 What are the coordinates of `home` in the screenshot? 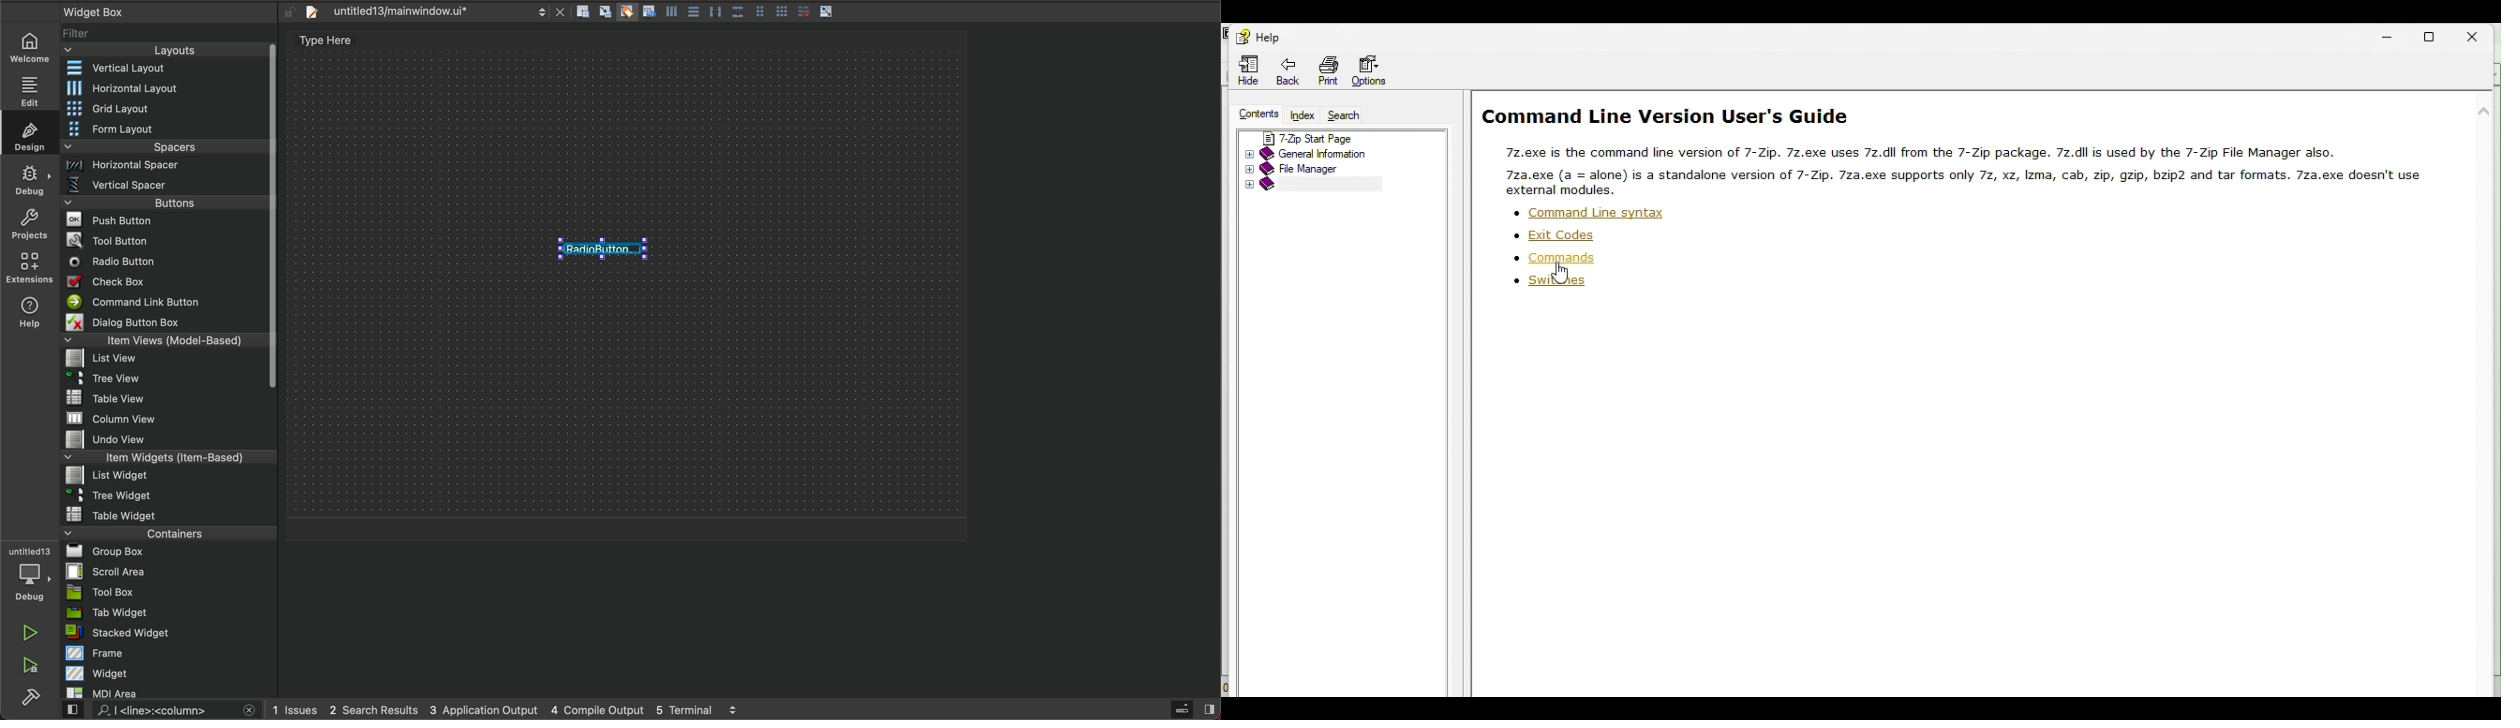 It's located at (35, 47).